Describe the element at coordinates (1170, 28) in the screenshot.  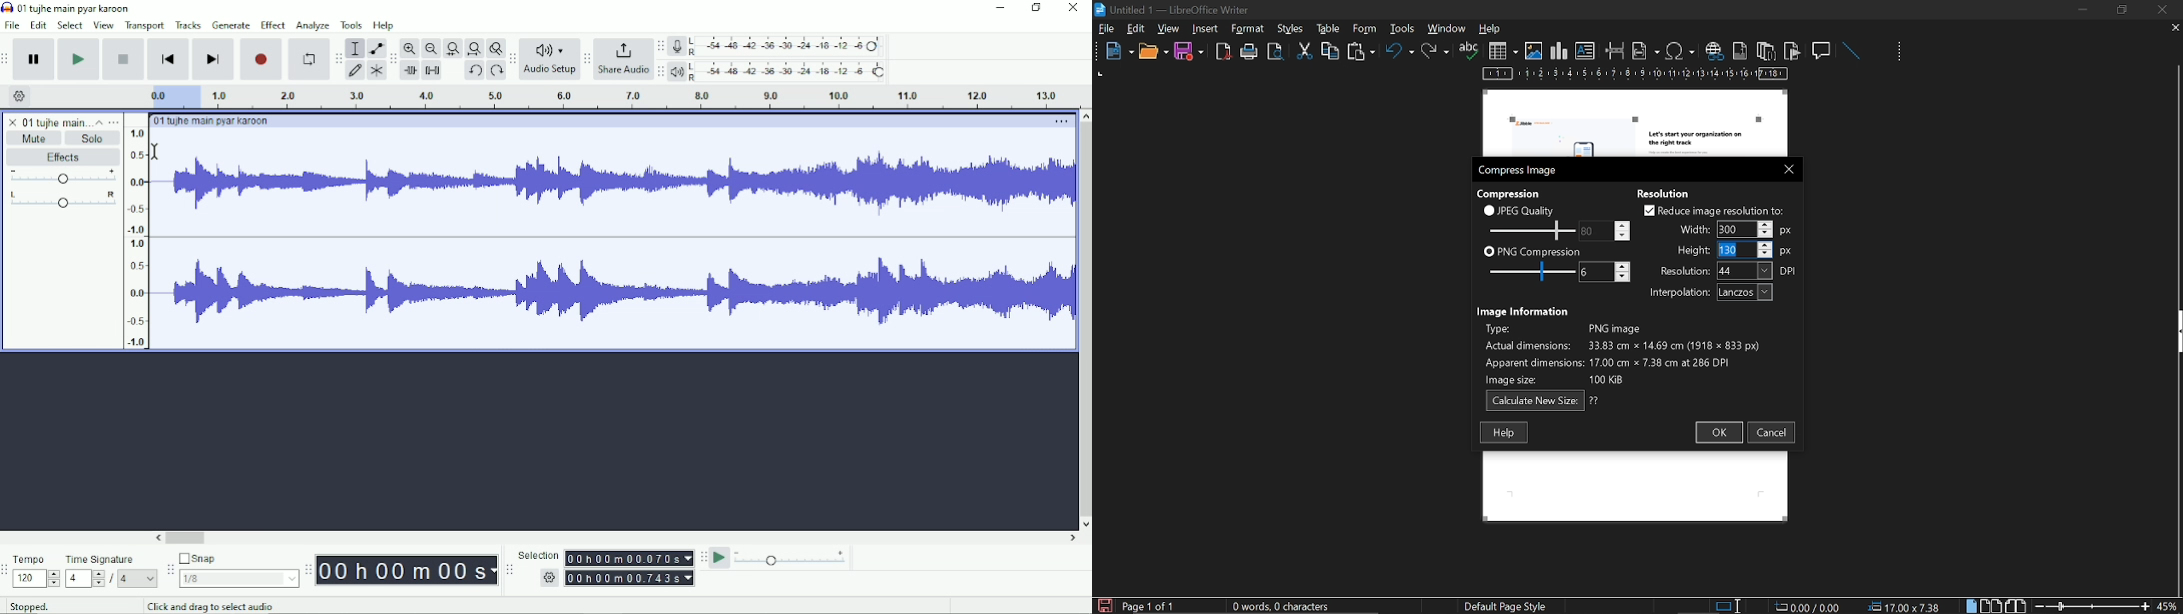
I see `view` at that location.